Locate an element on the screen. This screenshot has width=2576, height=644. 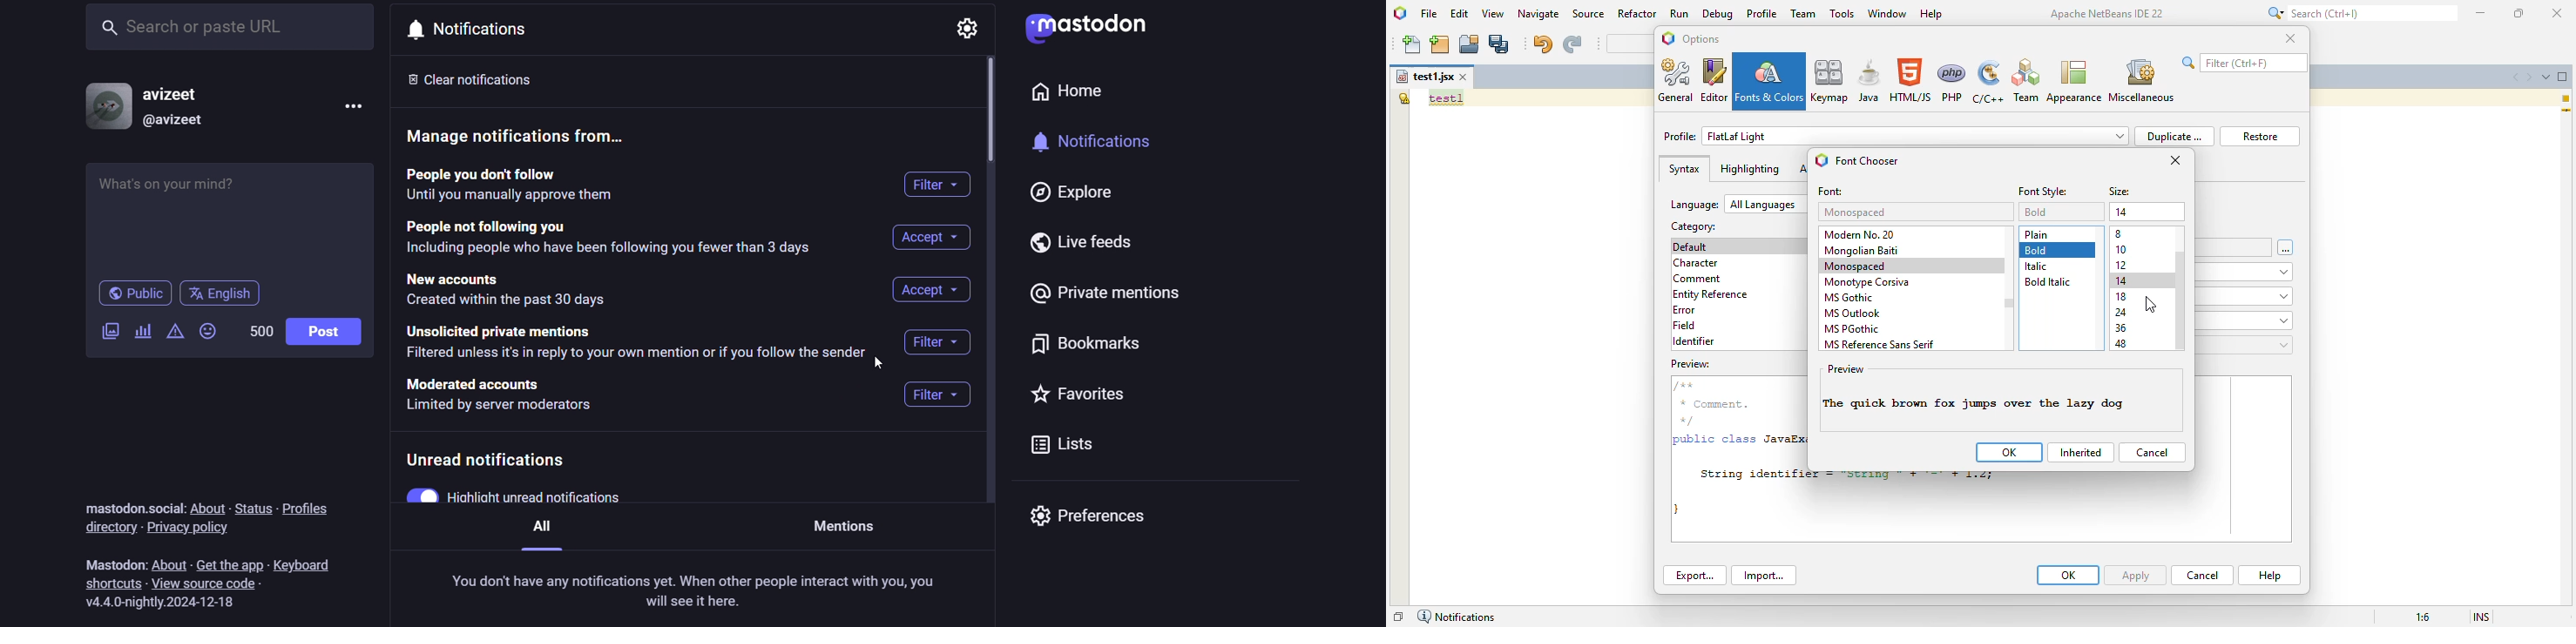
monospaced is located at coordinates (1856, 266).